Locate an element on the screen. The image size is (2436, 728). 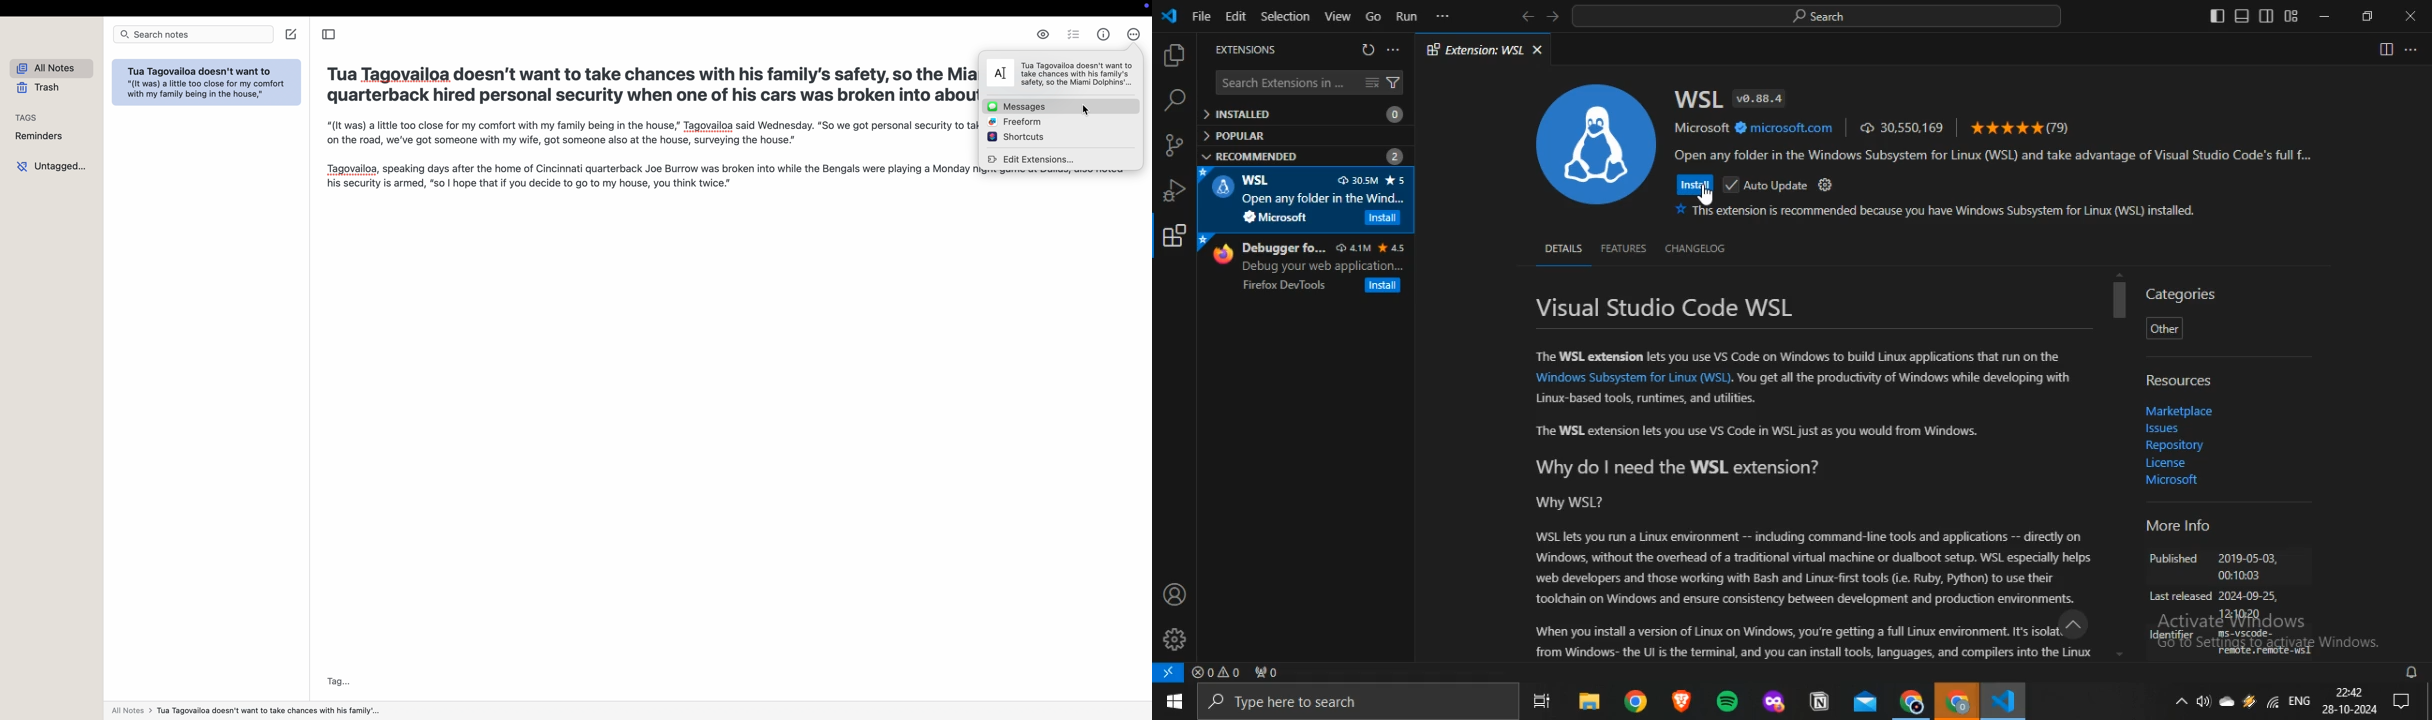
check list is located at coordinates (1073, 35).